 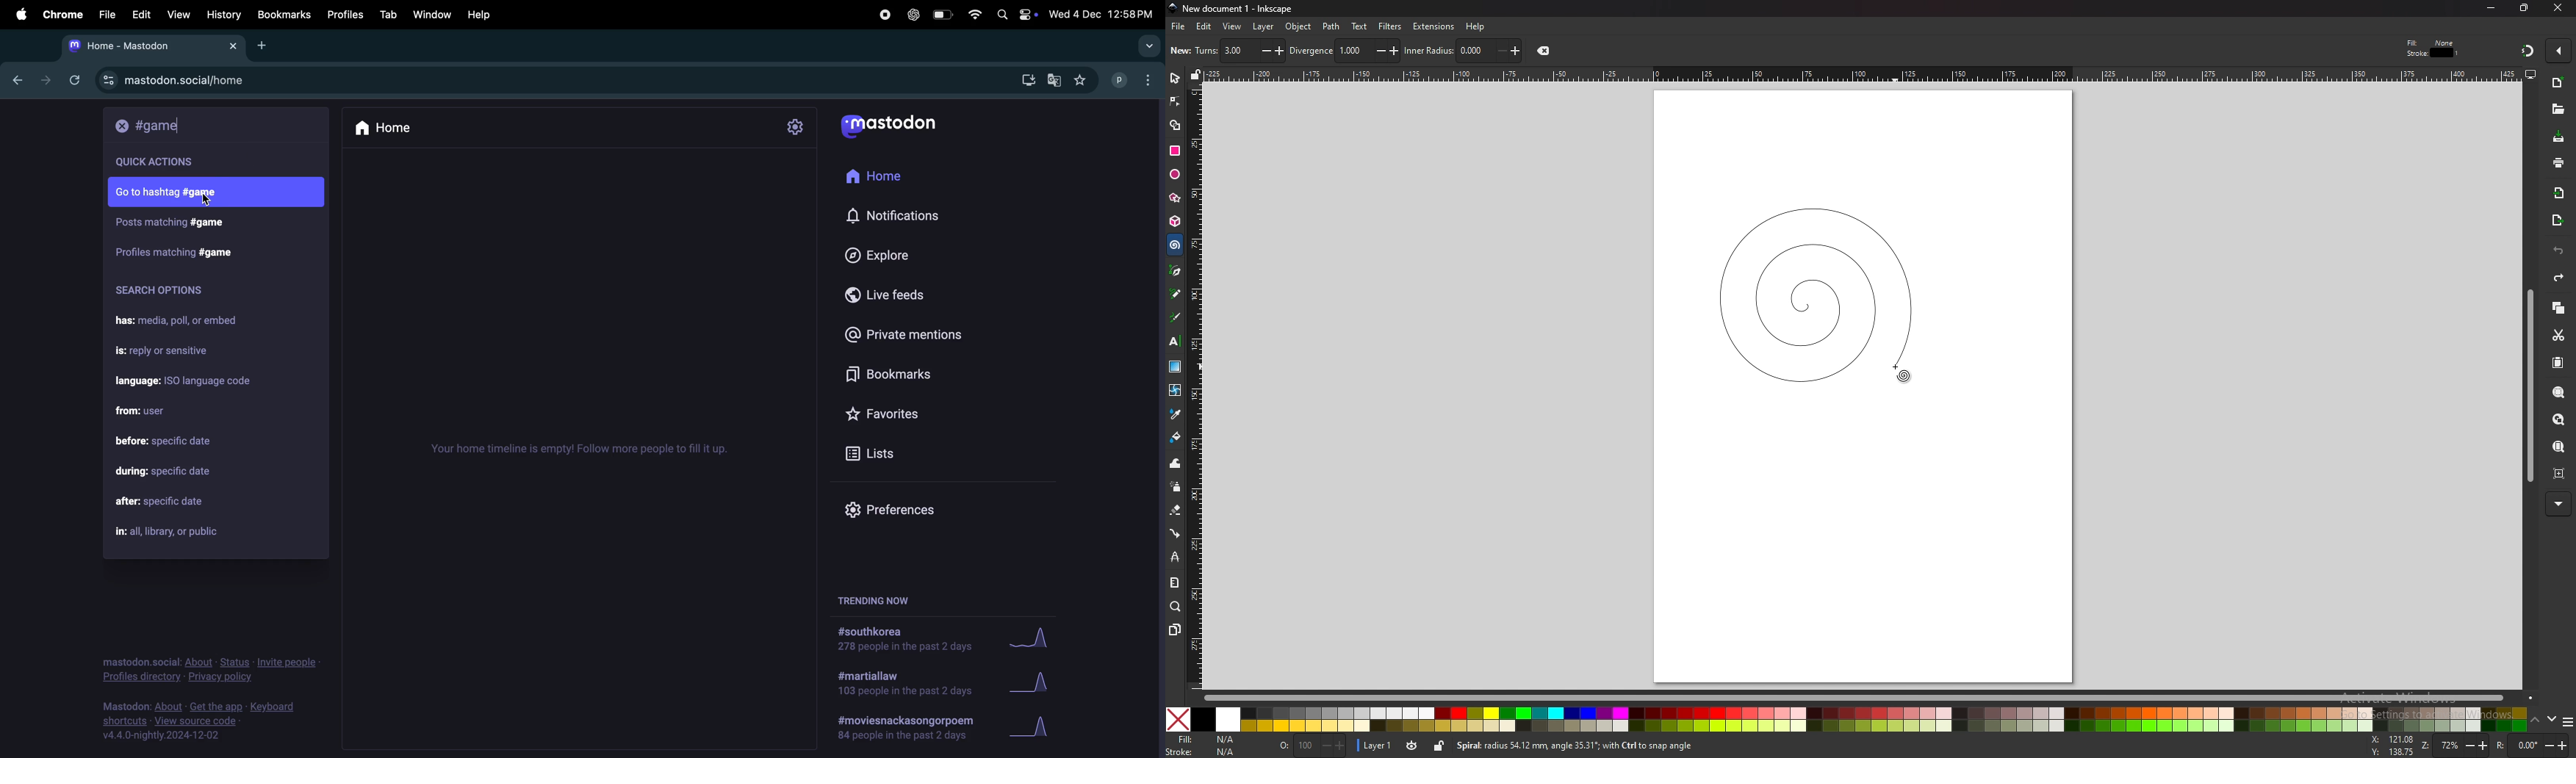 I want to click on drop down menu, so click(x=1146, y=44).